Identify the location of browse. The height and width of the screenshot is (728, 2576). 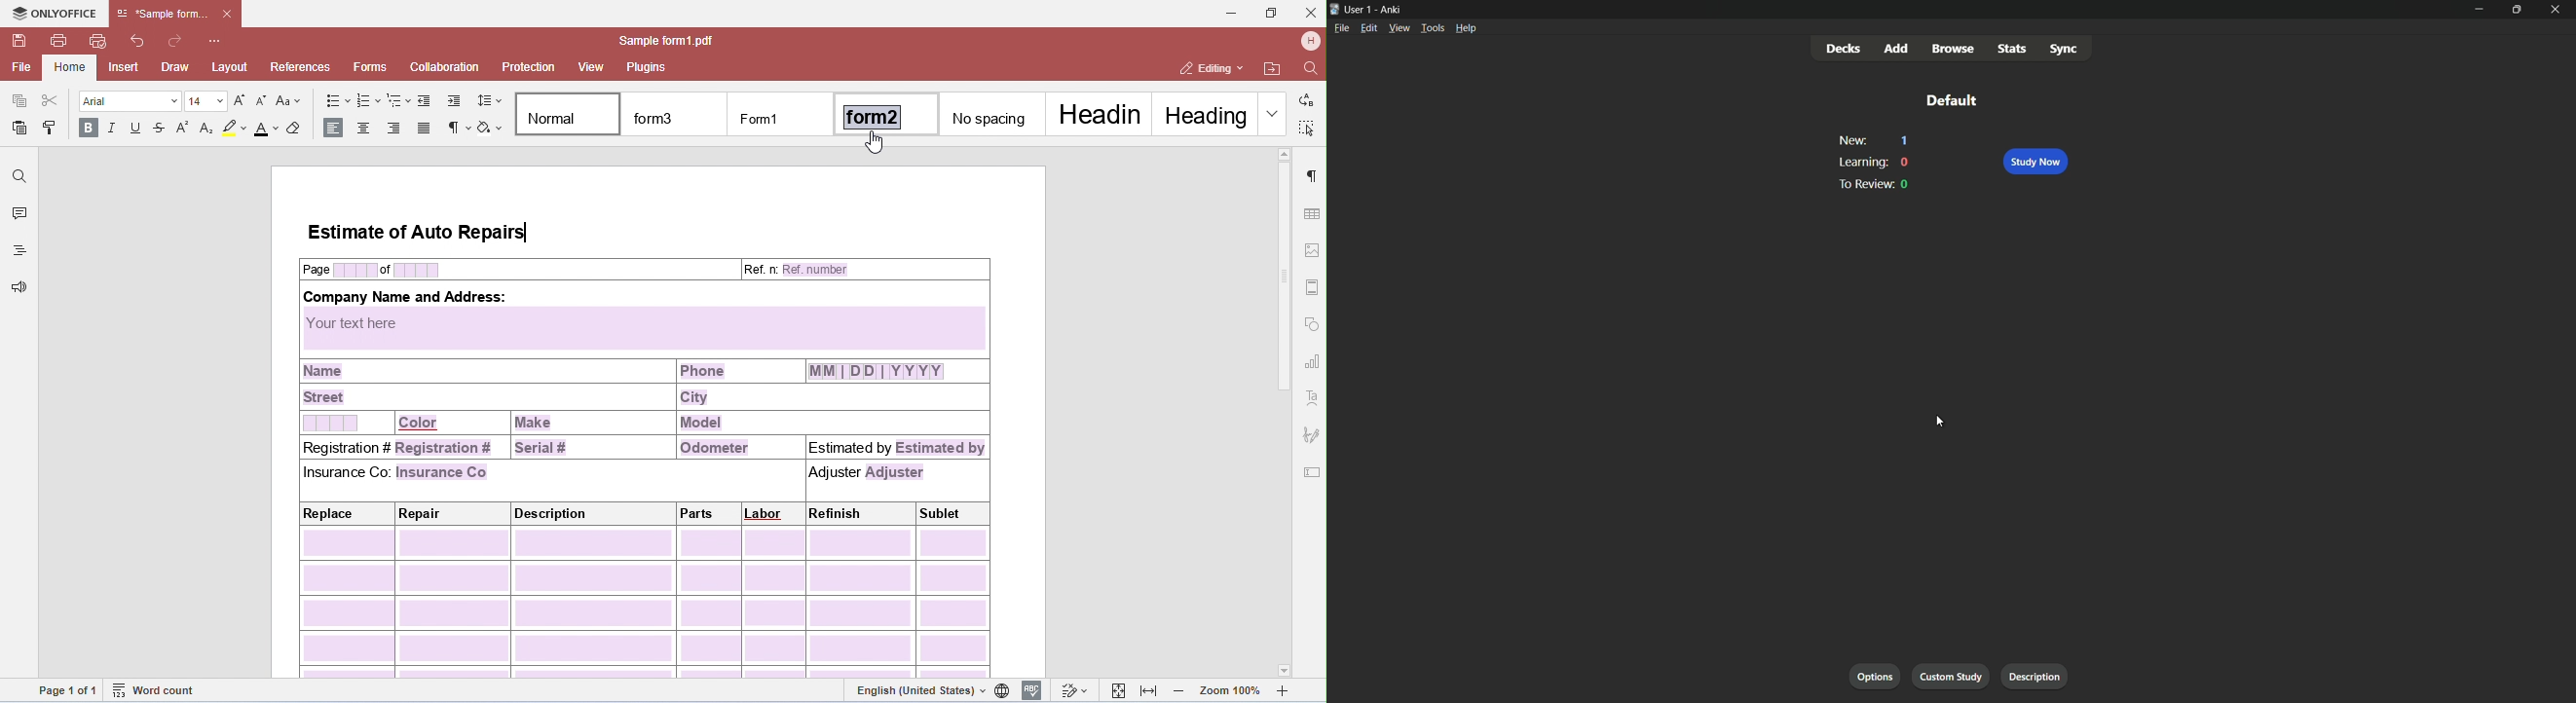
(1953, 49).